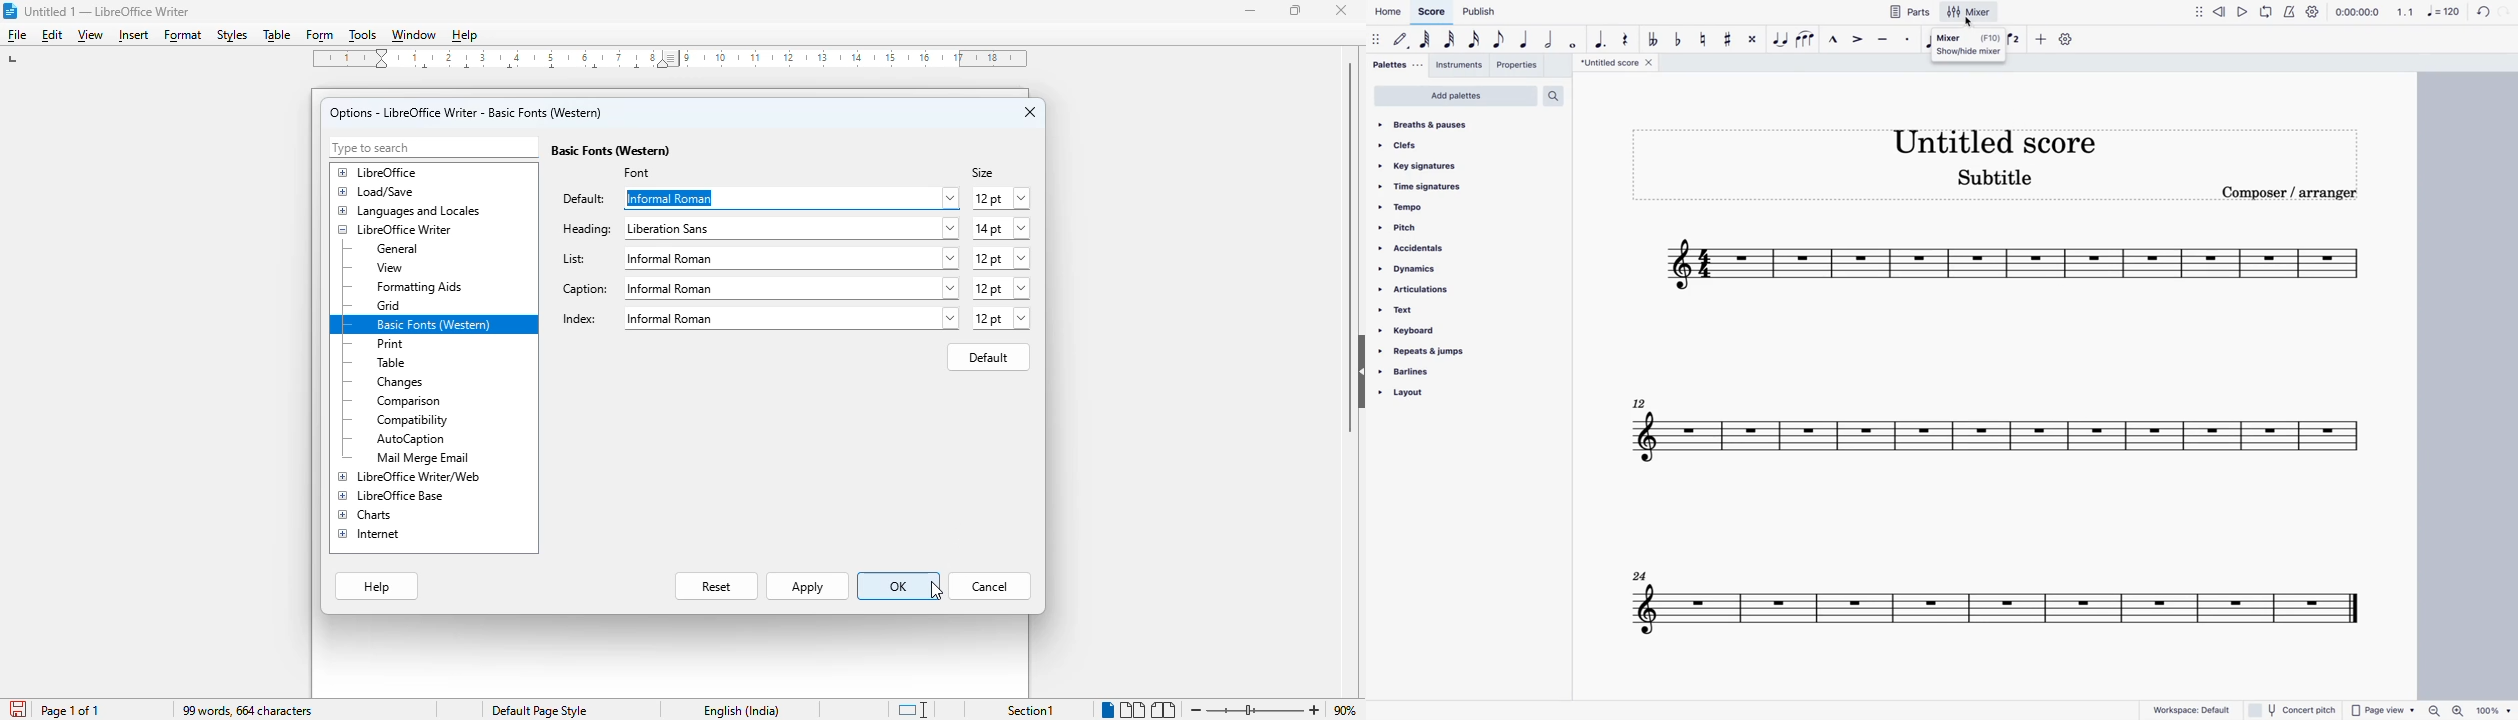 The image size is (2520, 728). What do you see at coordinates (540, 711) in the screenshot?
I see `page style` at bounding box center [540, 711].